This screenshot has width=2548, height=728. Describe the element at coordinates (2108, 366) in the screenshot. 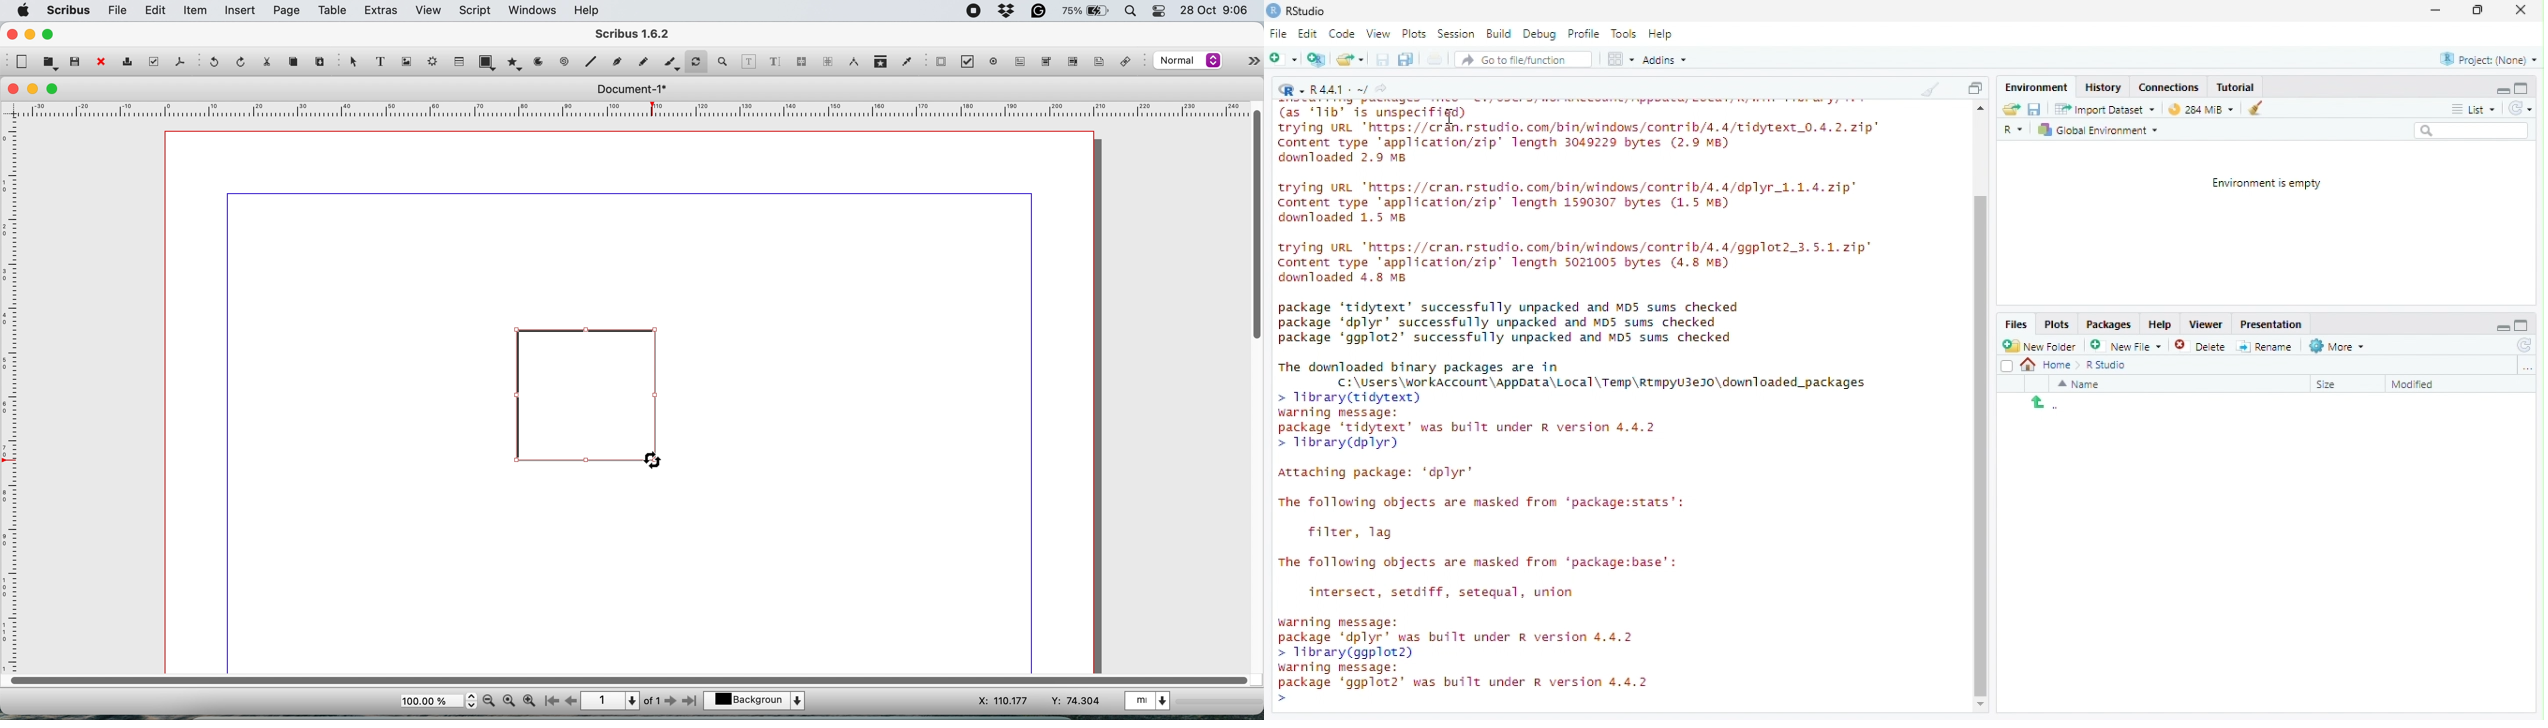

I see `R Studio` at that location.